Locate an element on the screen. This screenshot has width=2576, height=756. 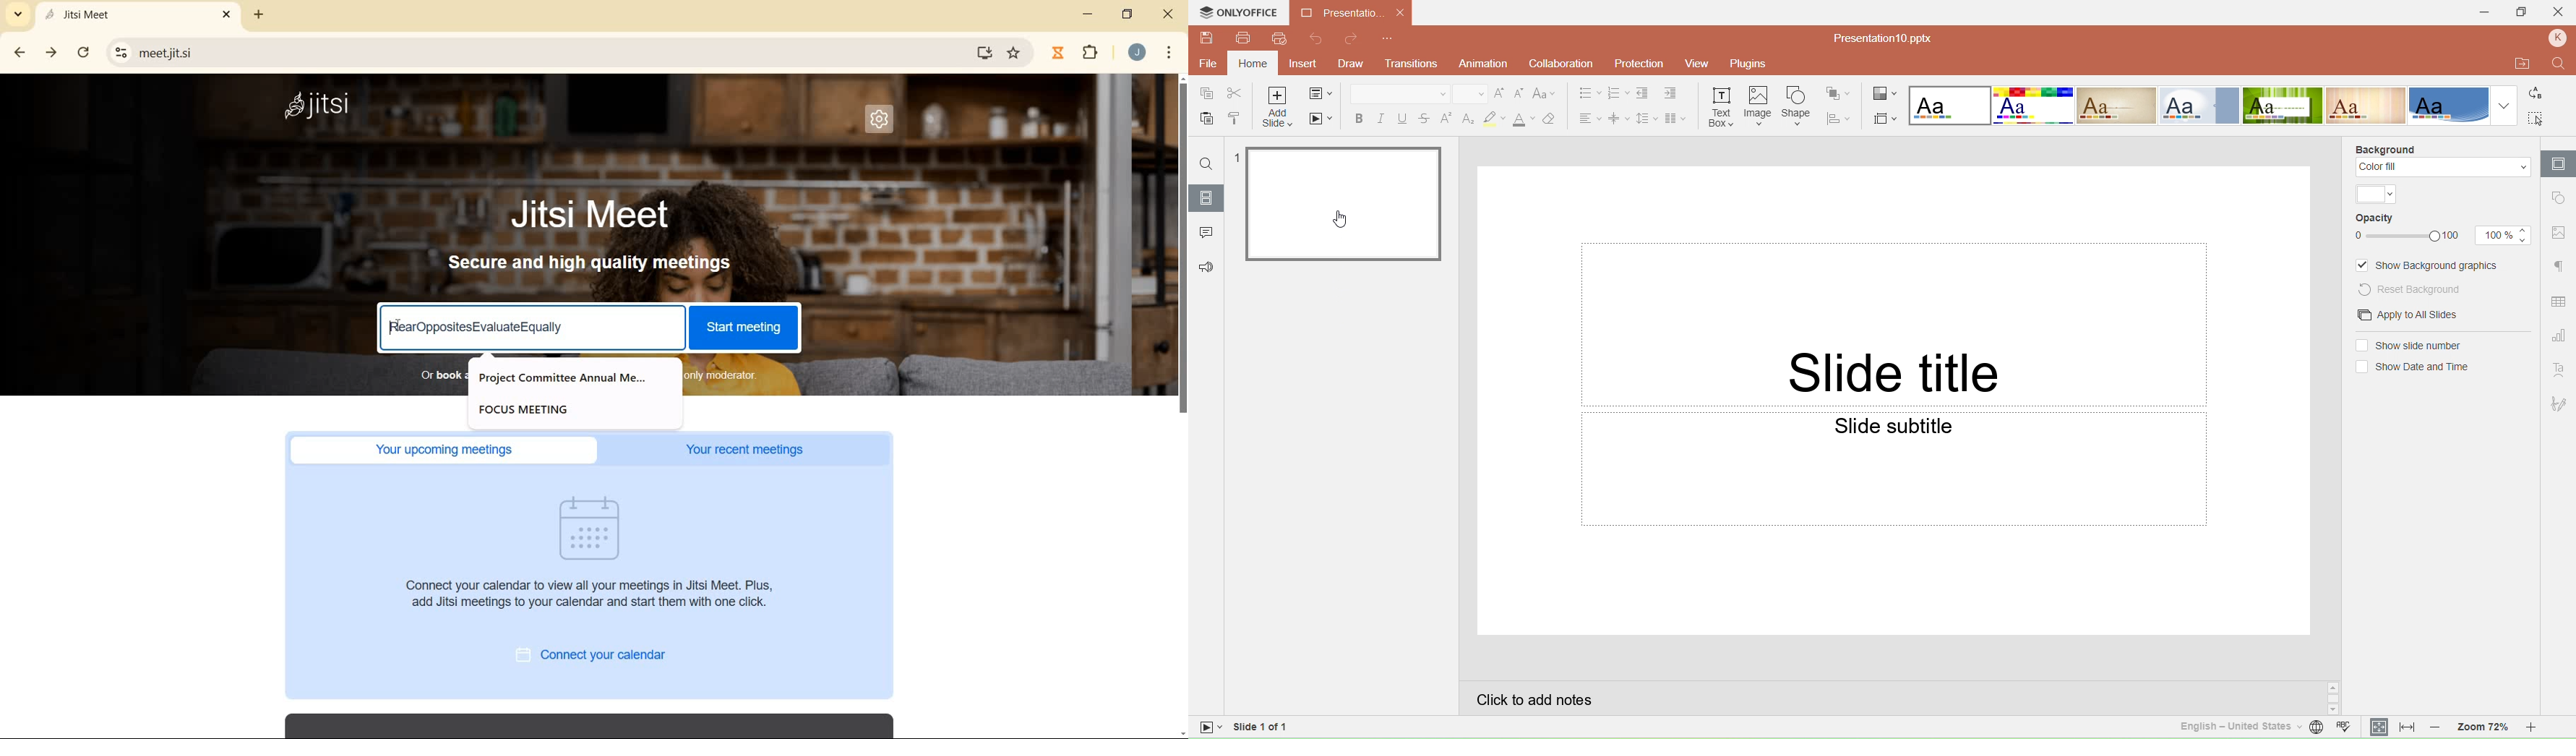
Decrease indent is located at coordinates (1644, 94).